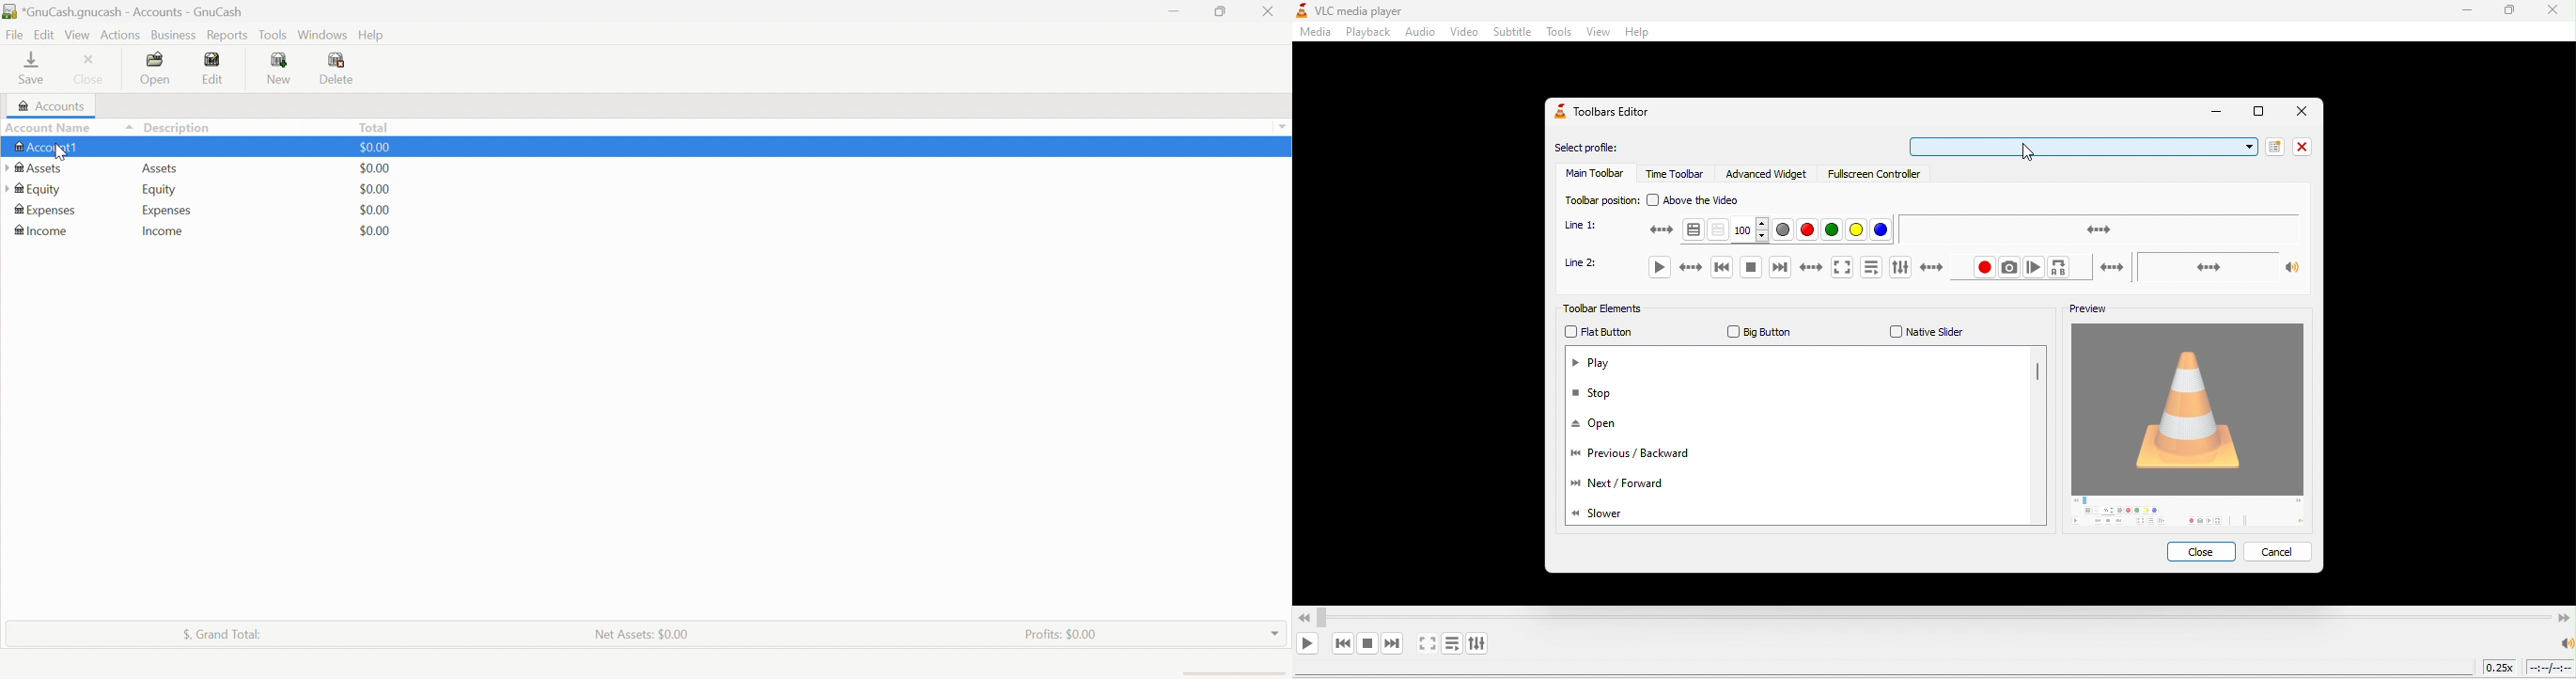 The width and height of the screenshot is (2576, 700). What do you see at coordinates (2565, 643) in the screenshot?
I see `speaker` at bounding box center [2565, 643].